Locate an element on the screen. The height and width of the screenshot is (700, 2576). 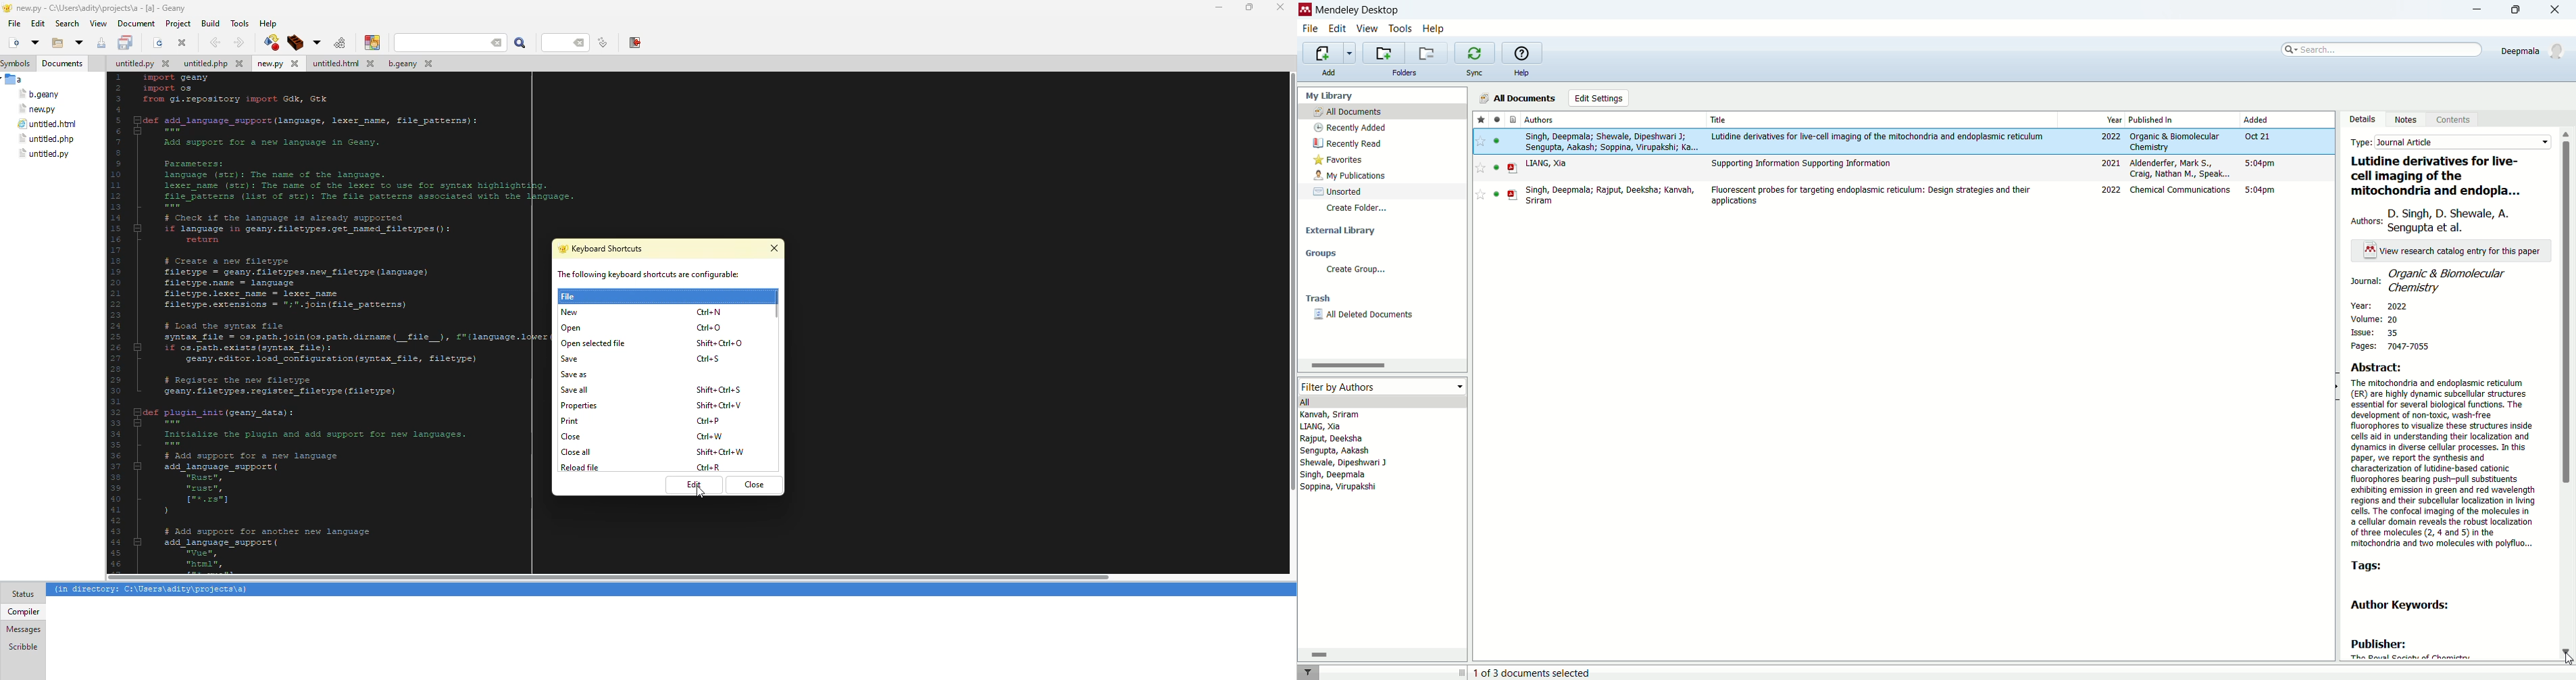
all is located at coordinates (1380, 401).